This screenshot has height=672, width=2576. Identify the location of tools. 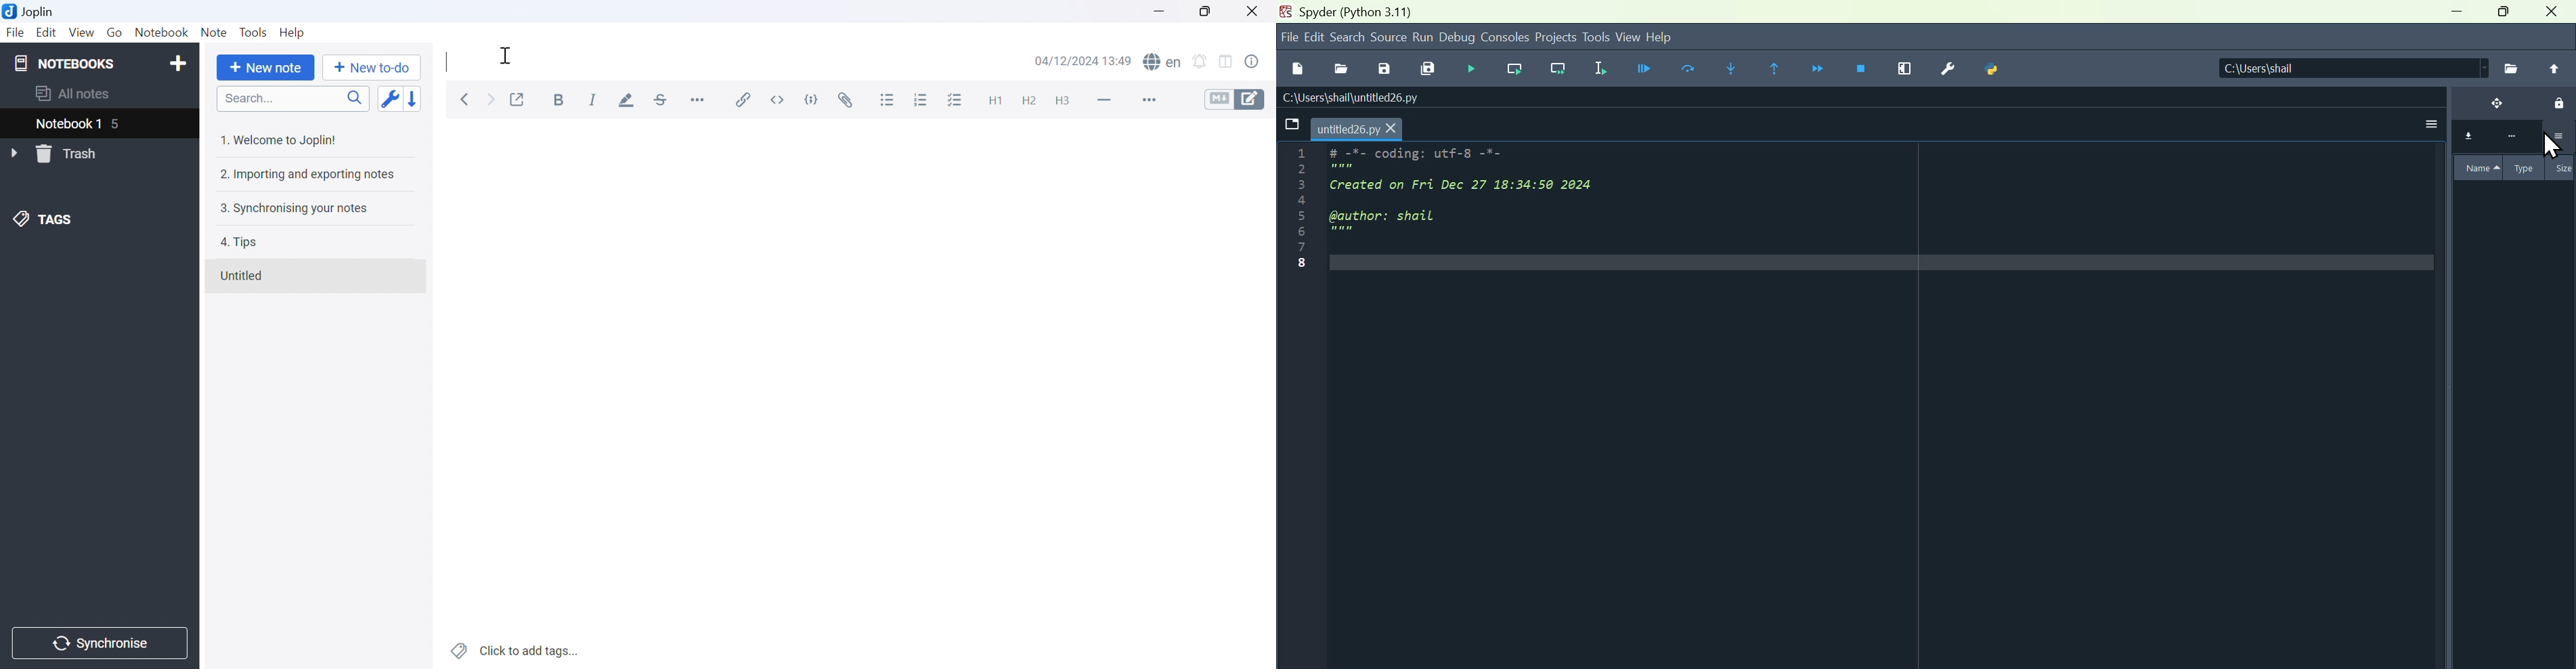
(1596, 37).